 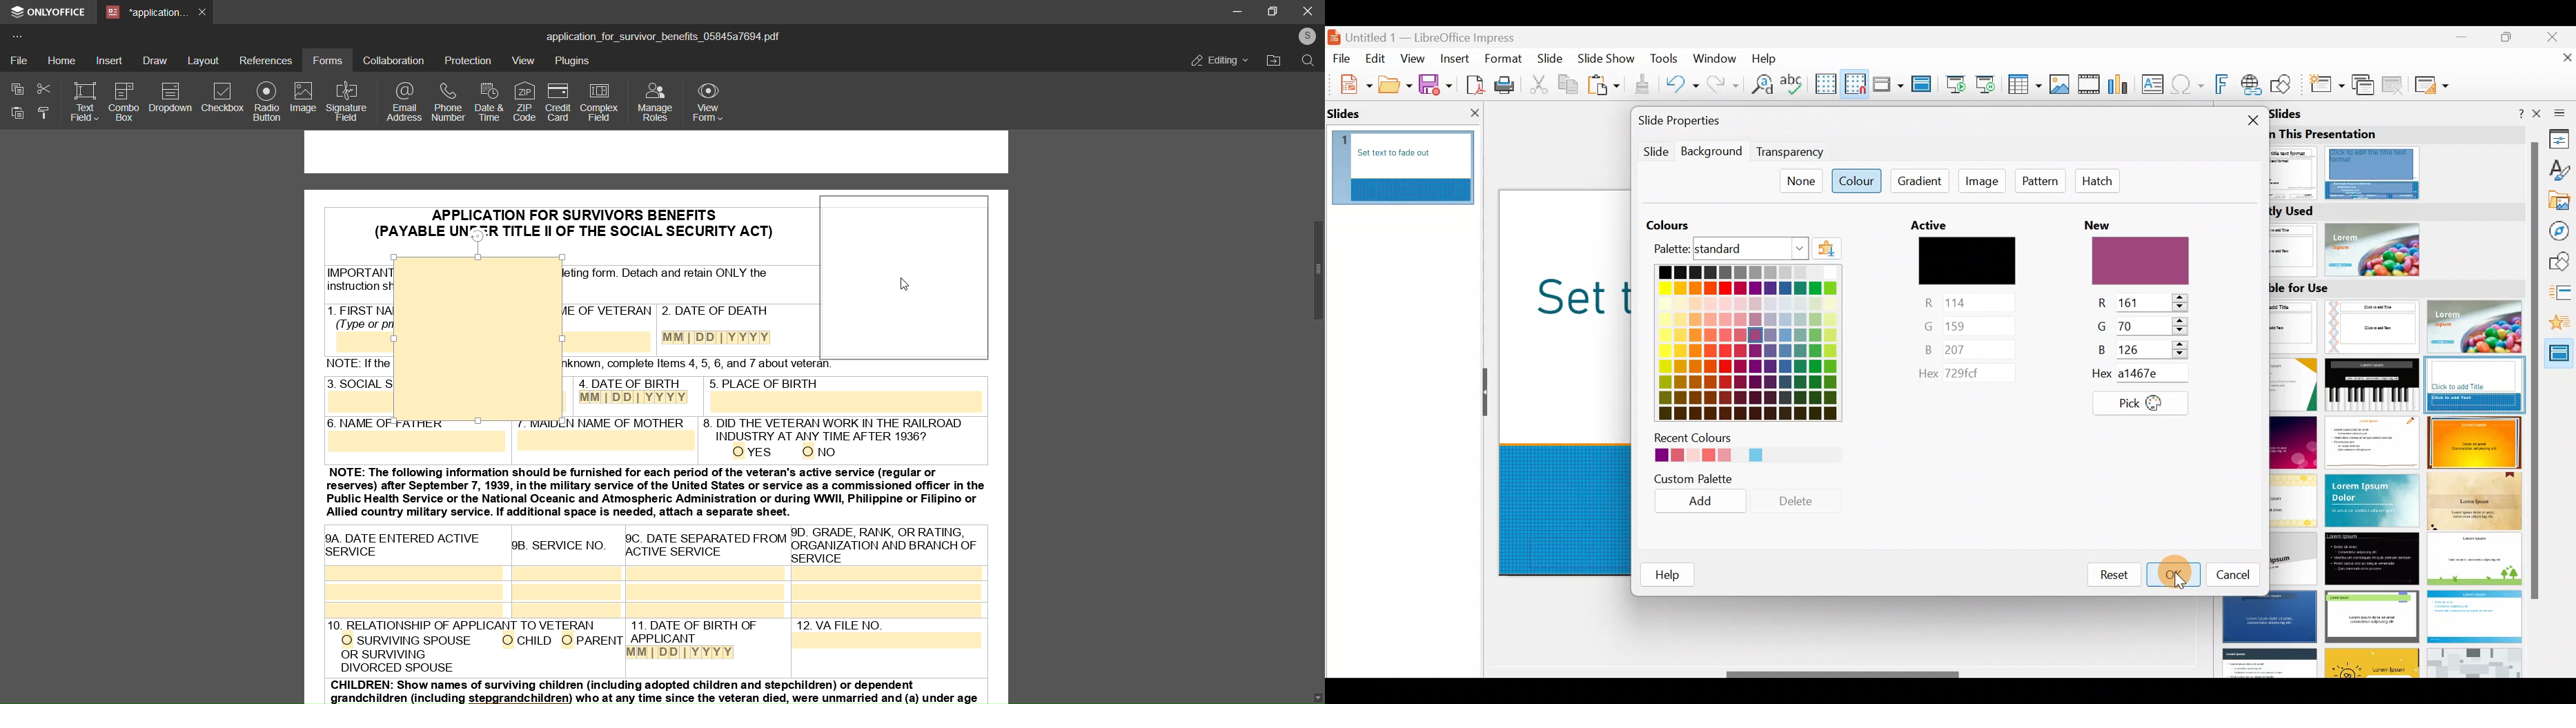 I want to click on PDF of application for survivors benefits, so click(x=470, y=224).